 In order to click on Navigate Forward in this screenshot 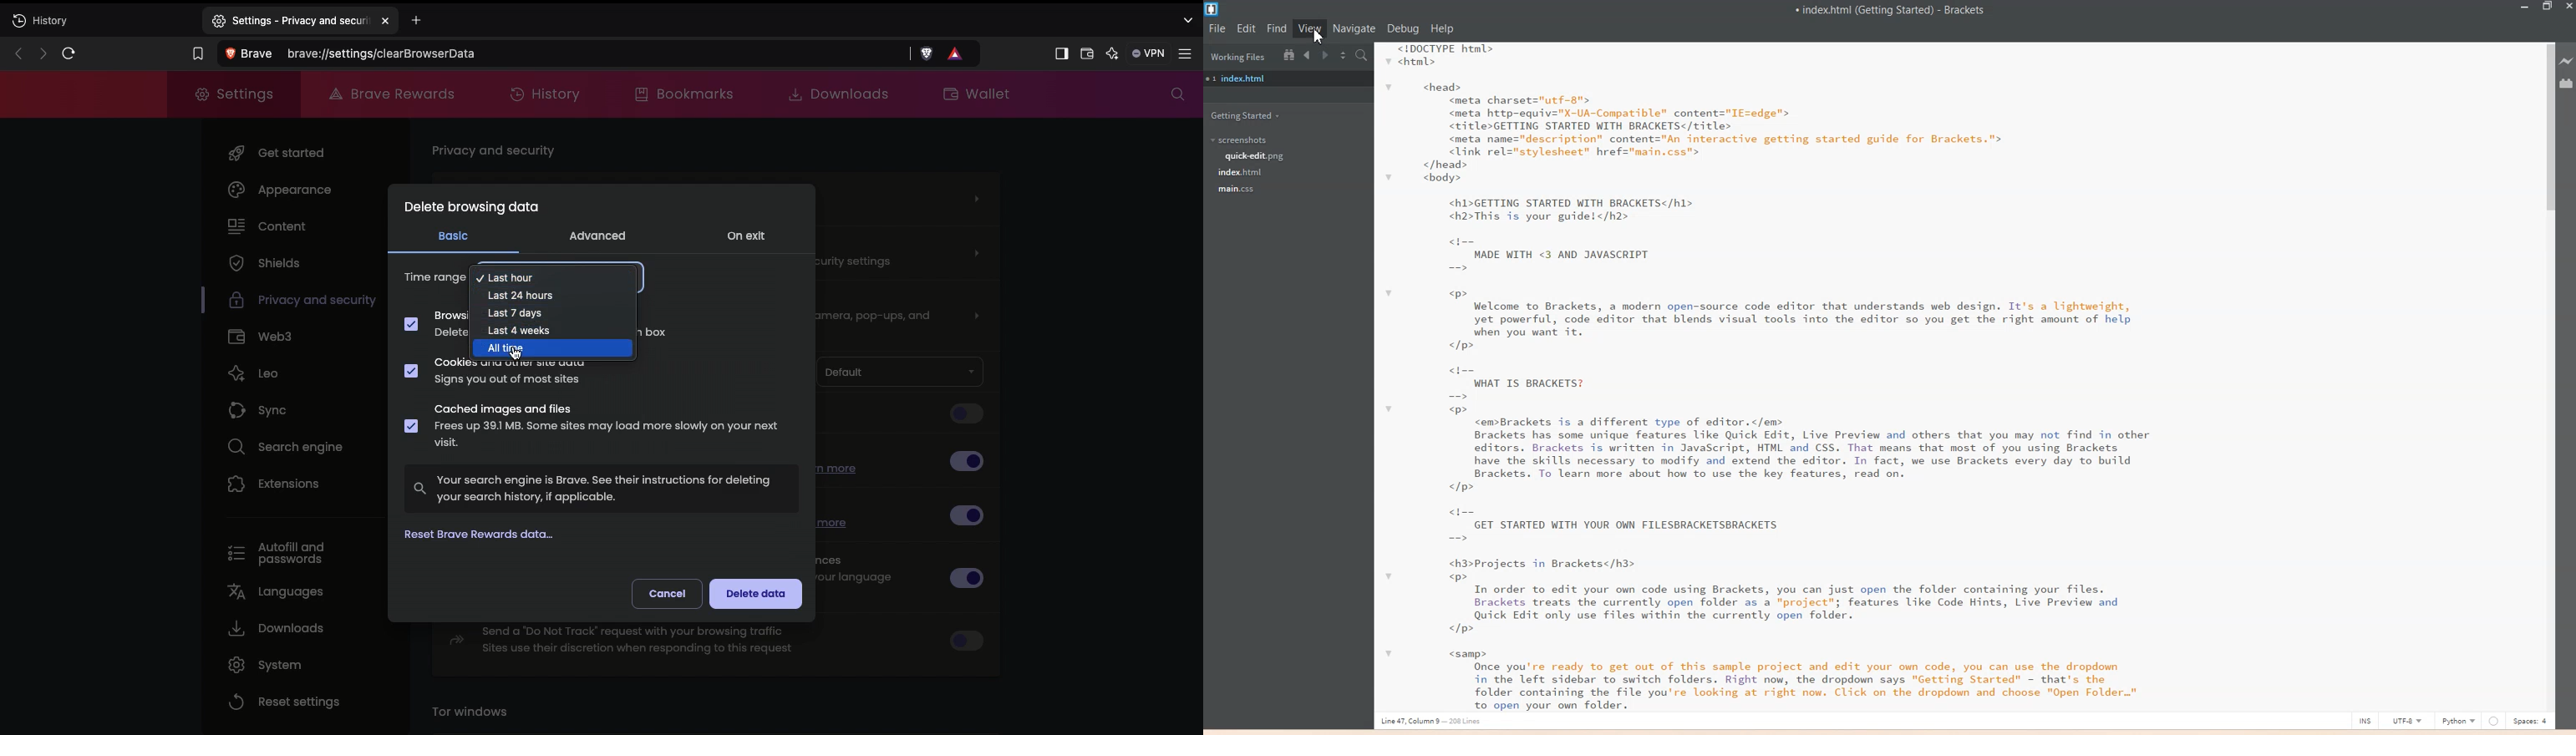, I will do `click(1327, 55)`.